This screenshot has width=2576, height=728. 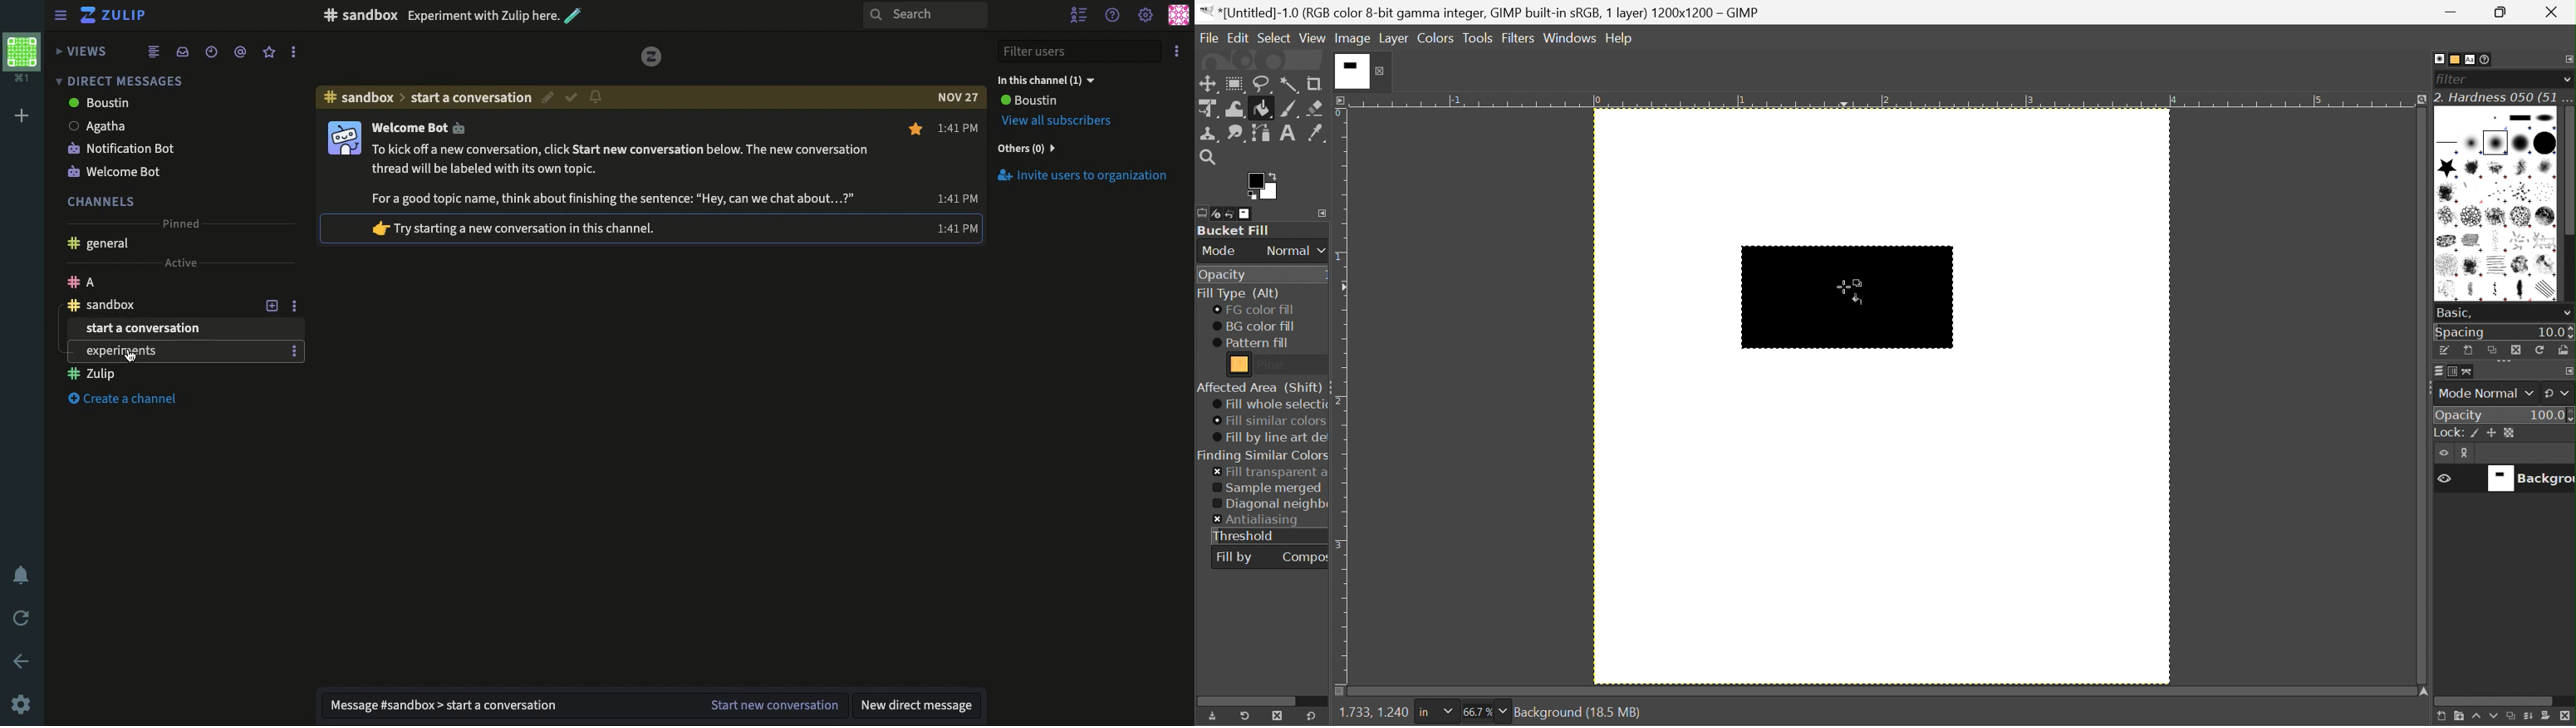 I want to click on Block, so click(x=2449, y=145).